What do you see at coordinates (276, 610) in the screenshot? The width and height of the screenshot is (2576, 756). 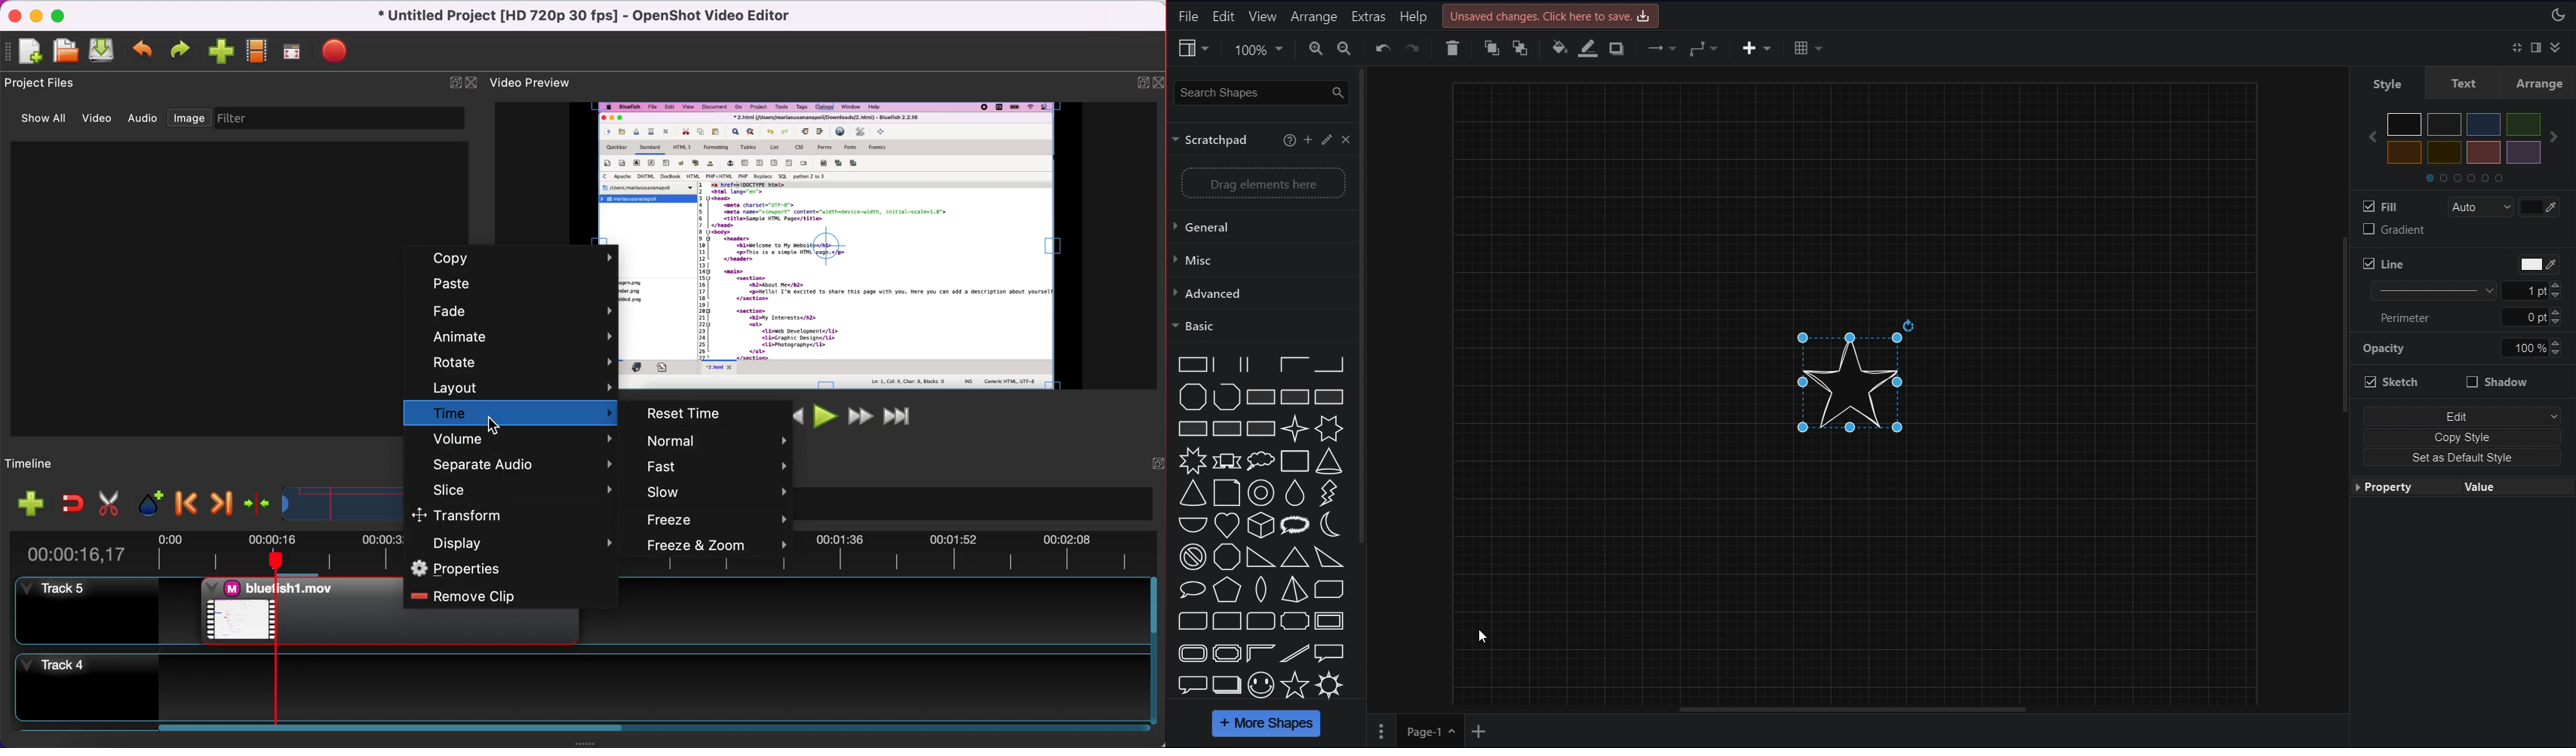 I see `video clip` at bounding box center [276, 610].